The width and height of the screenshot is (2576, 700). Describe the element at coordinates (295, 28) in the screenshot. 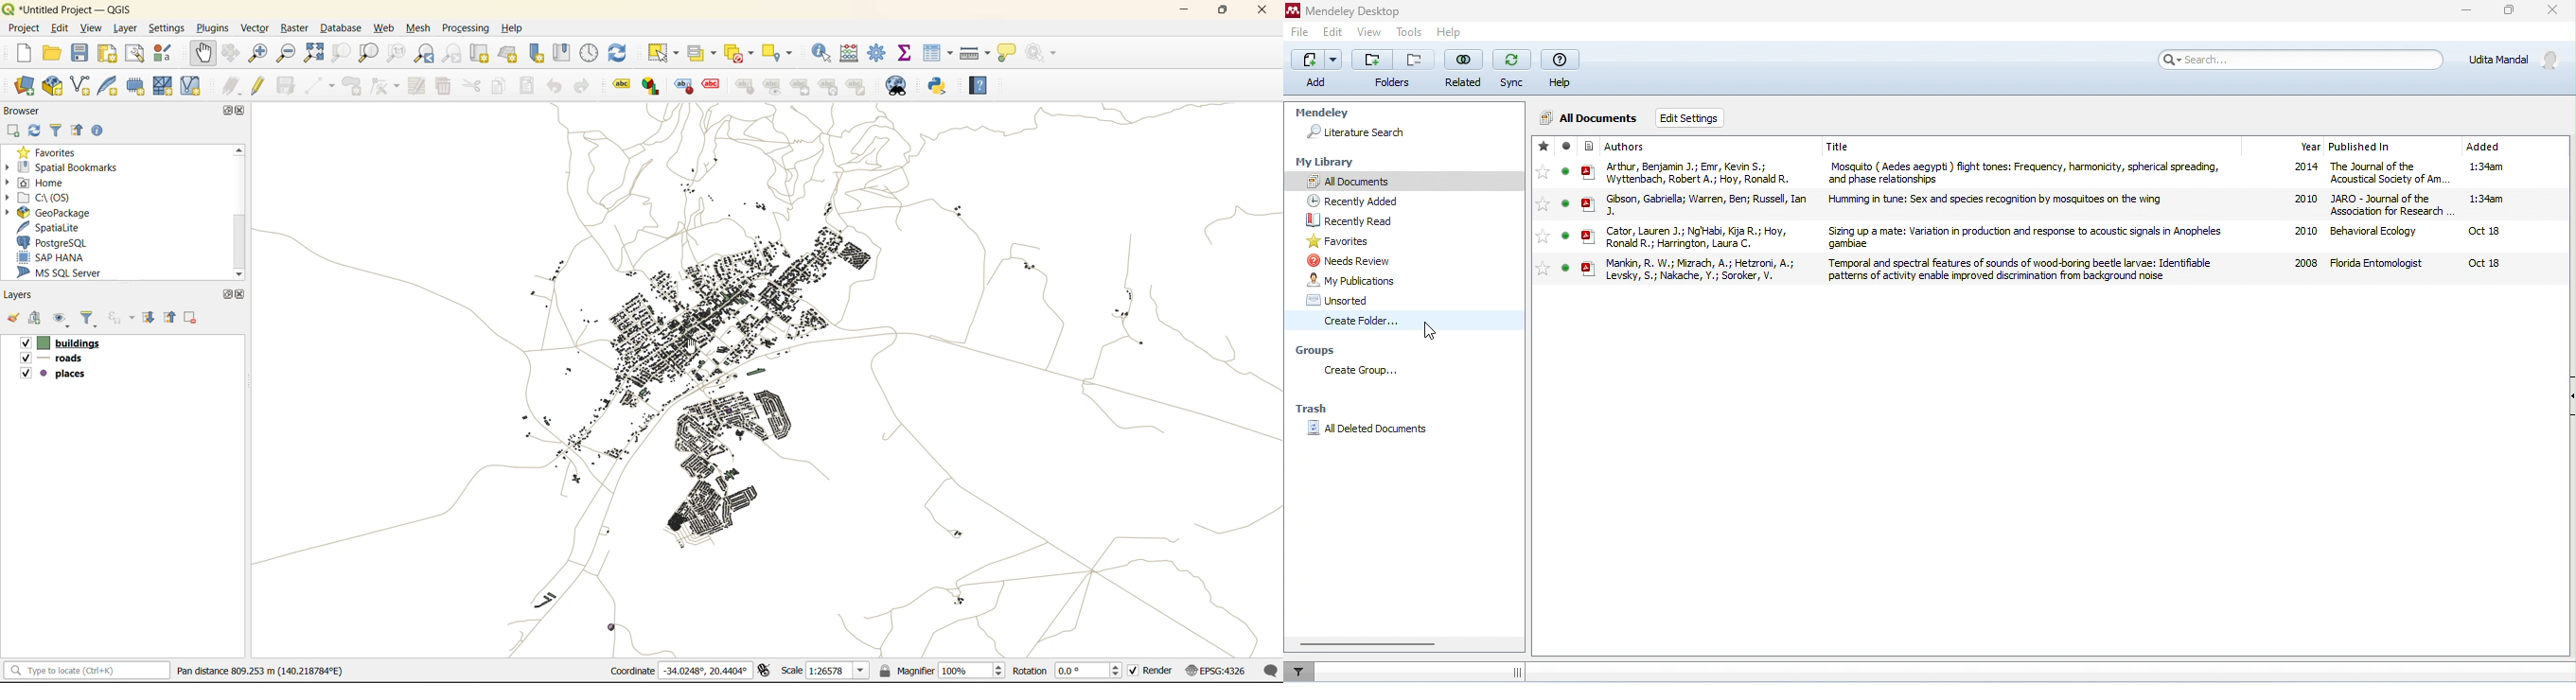

I see `raster` at that location.